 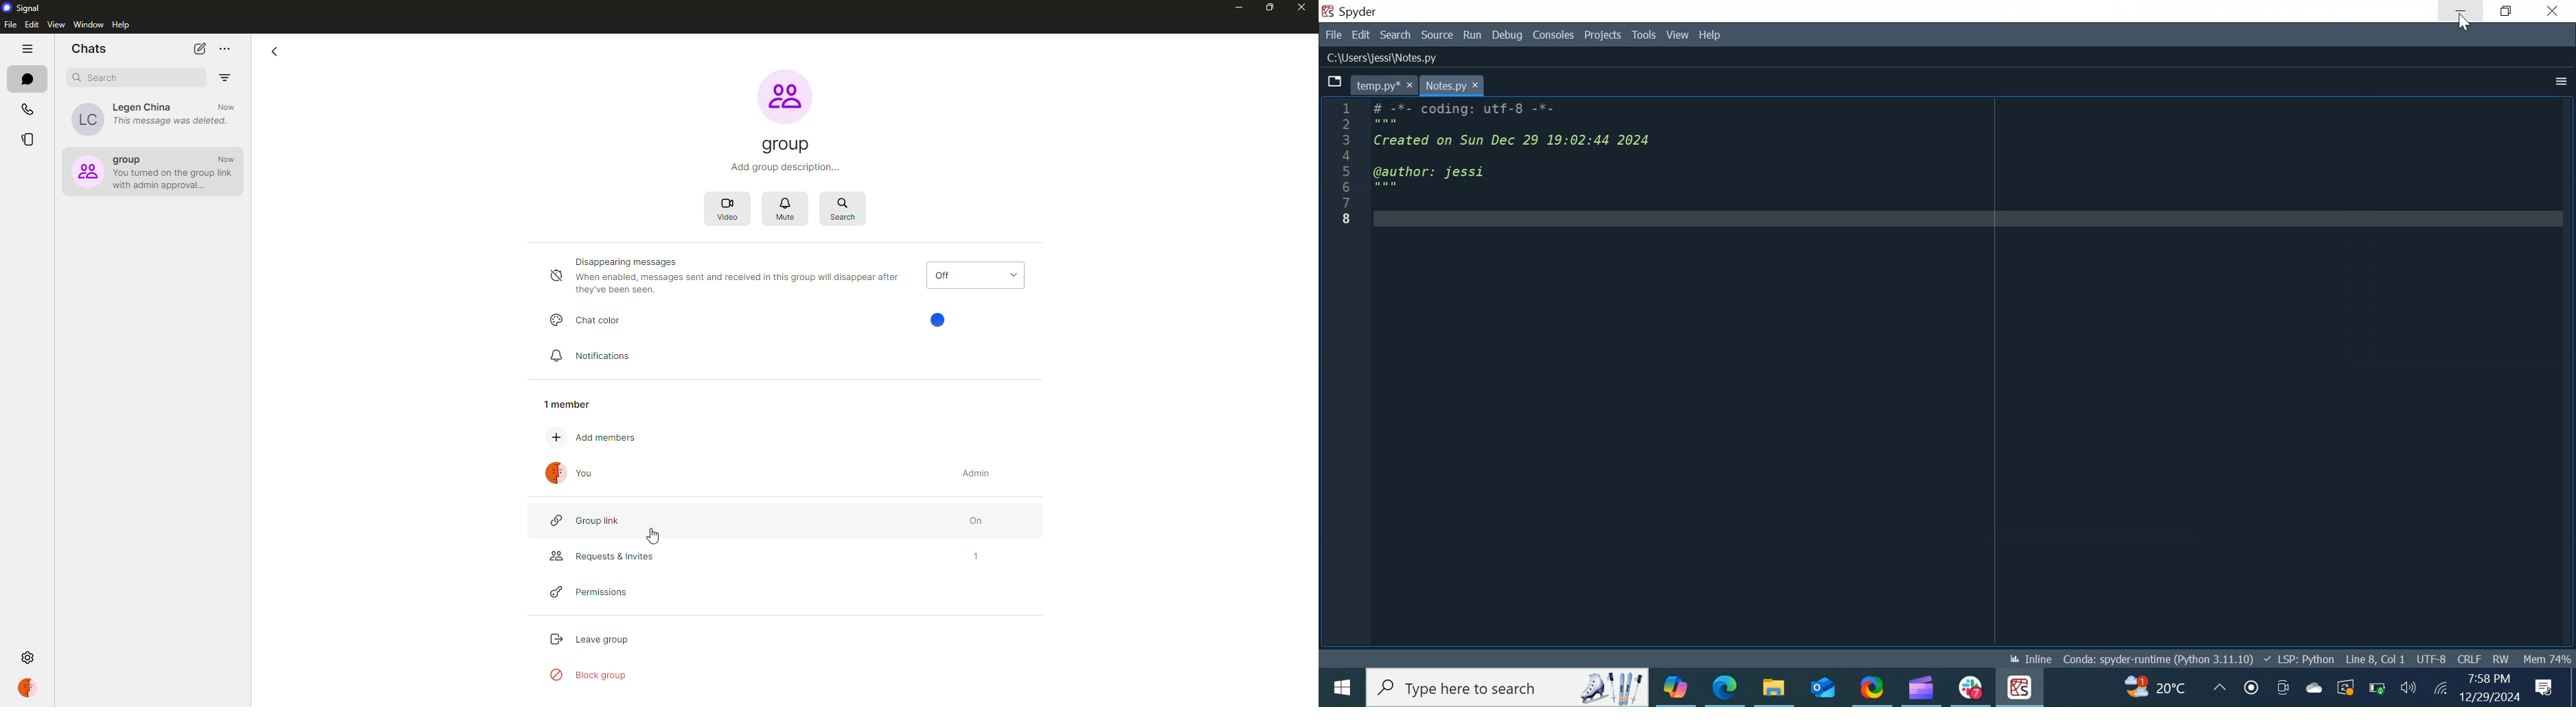 I want to click on File Permission, so click(x=2501, y=659).